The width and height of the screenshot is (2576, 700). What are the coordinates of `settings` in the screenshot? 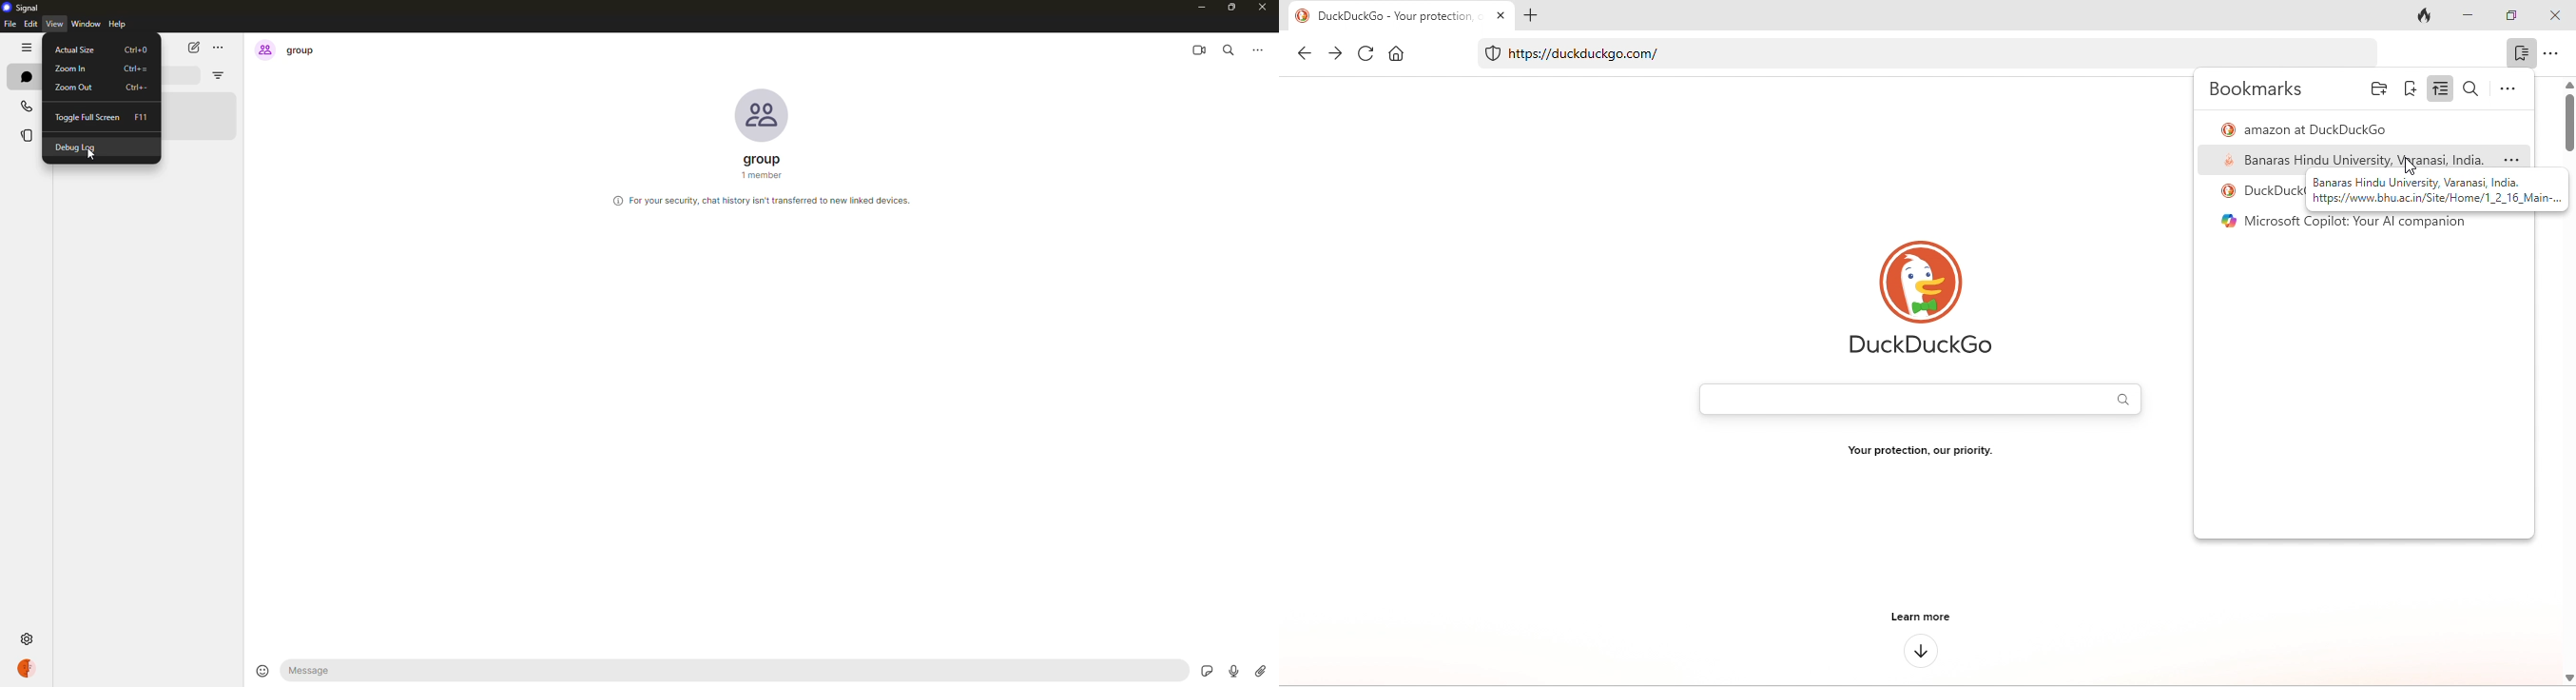 It's located at (26, 639).